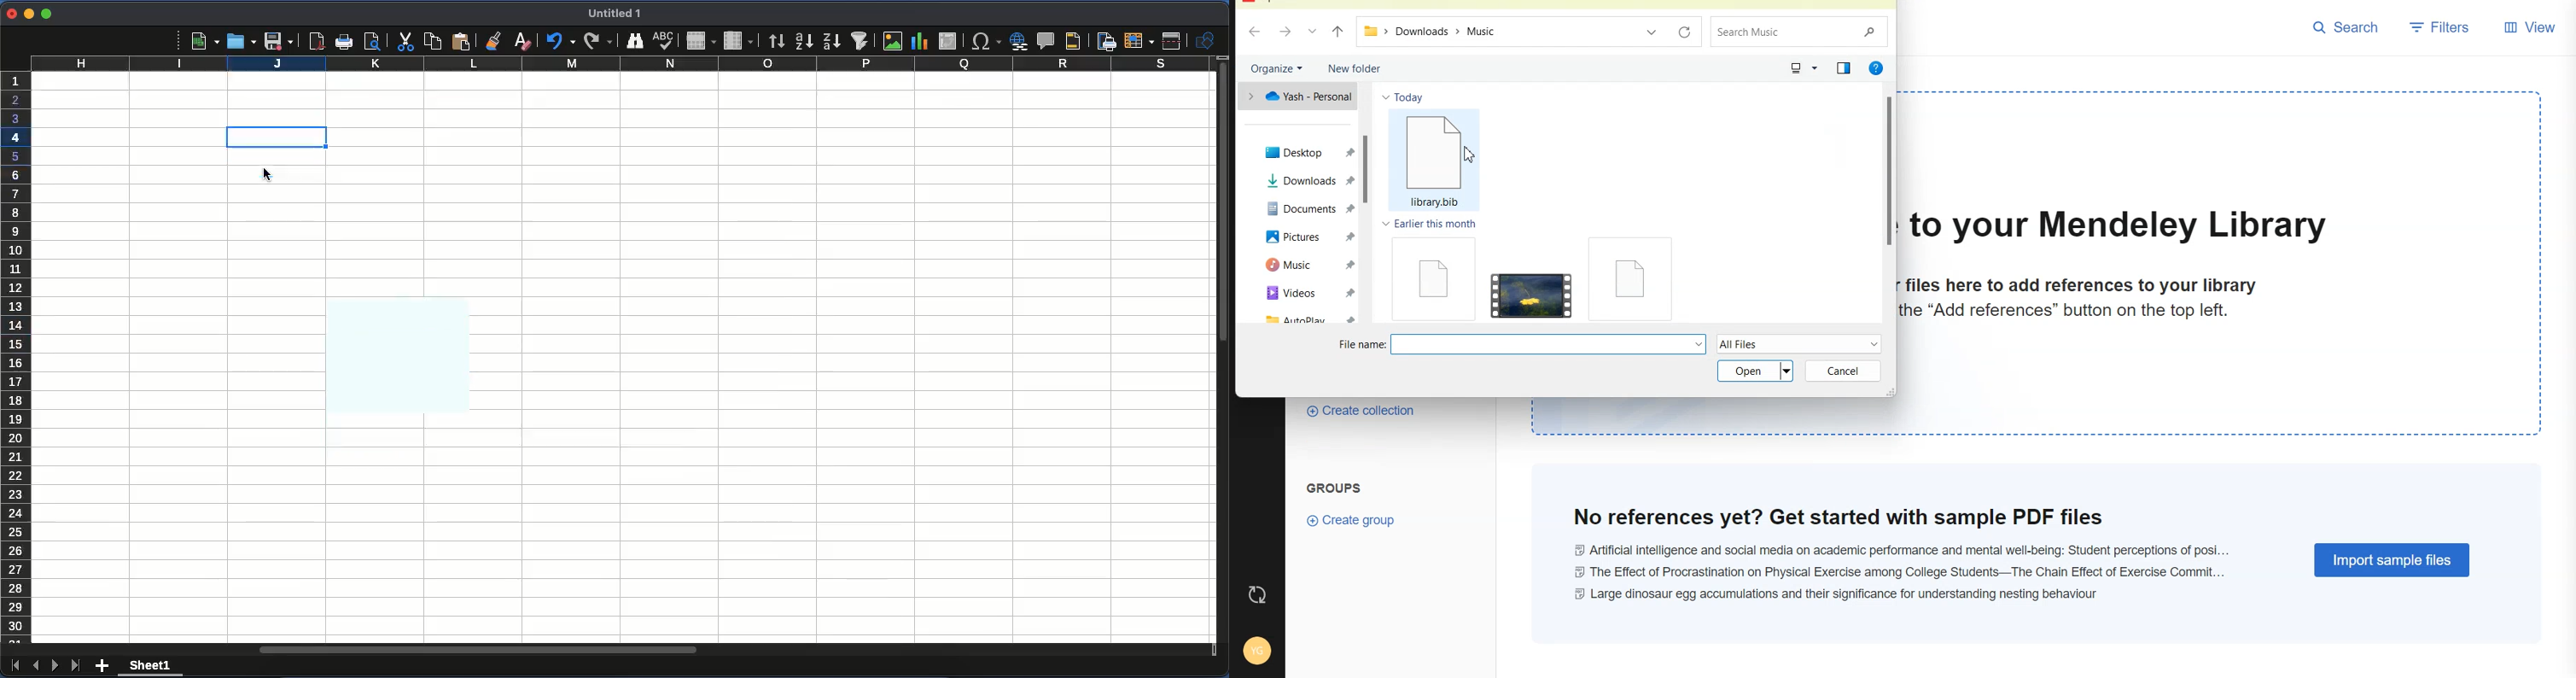  I want to click on Recent file, so click(1654, 34).